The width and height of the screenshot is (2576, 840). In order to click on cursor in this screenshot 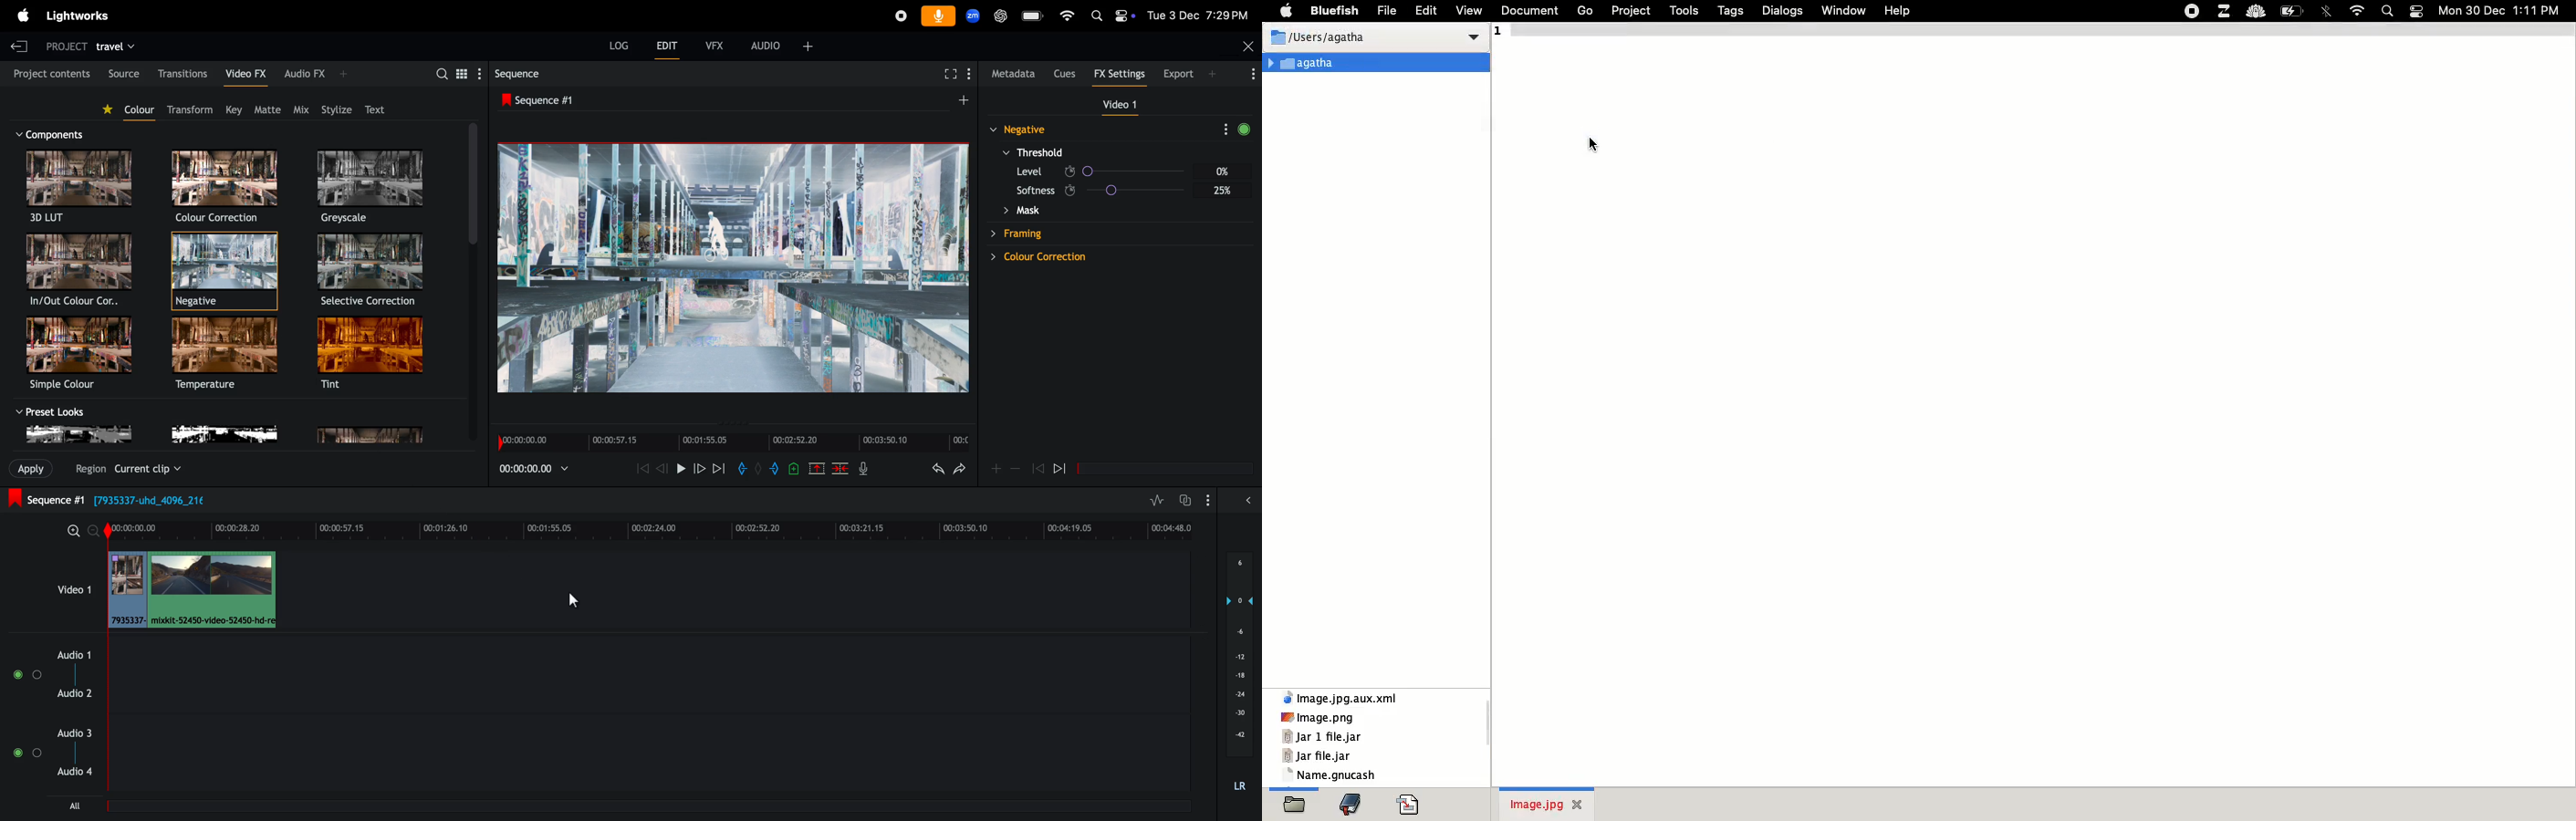, I will do `click(579, 600)`.